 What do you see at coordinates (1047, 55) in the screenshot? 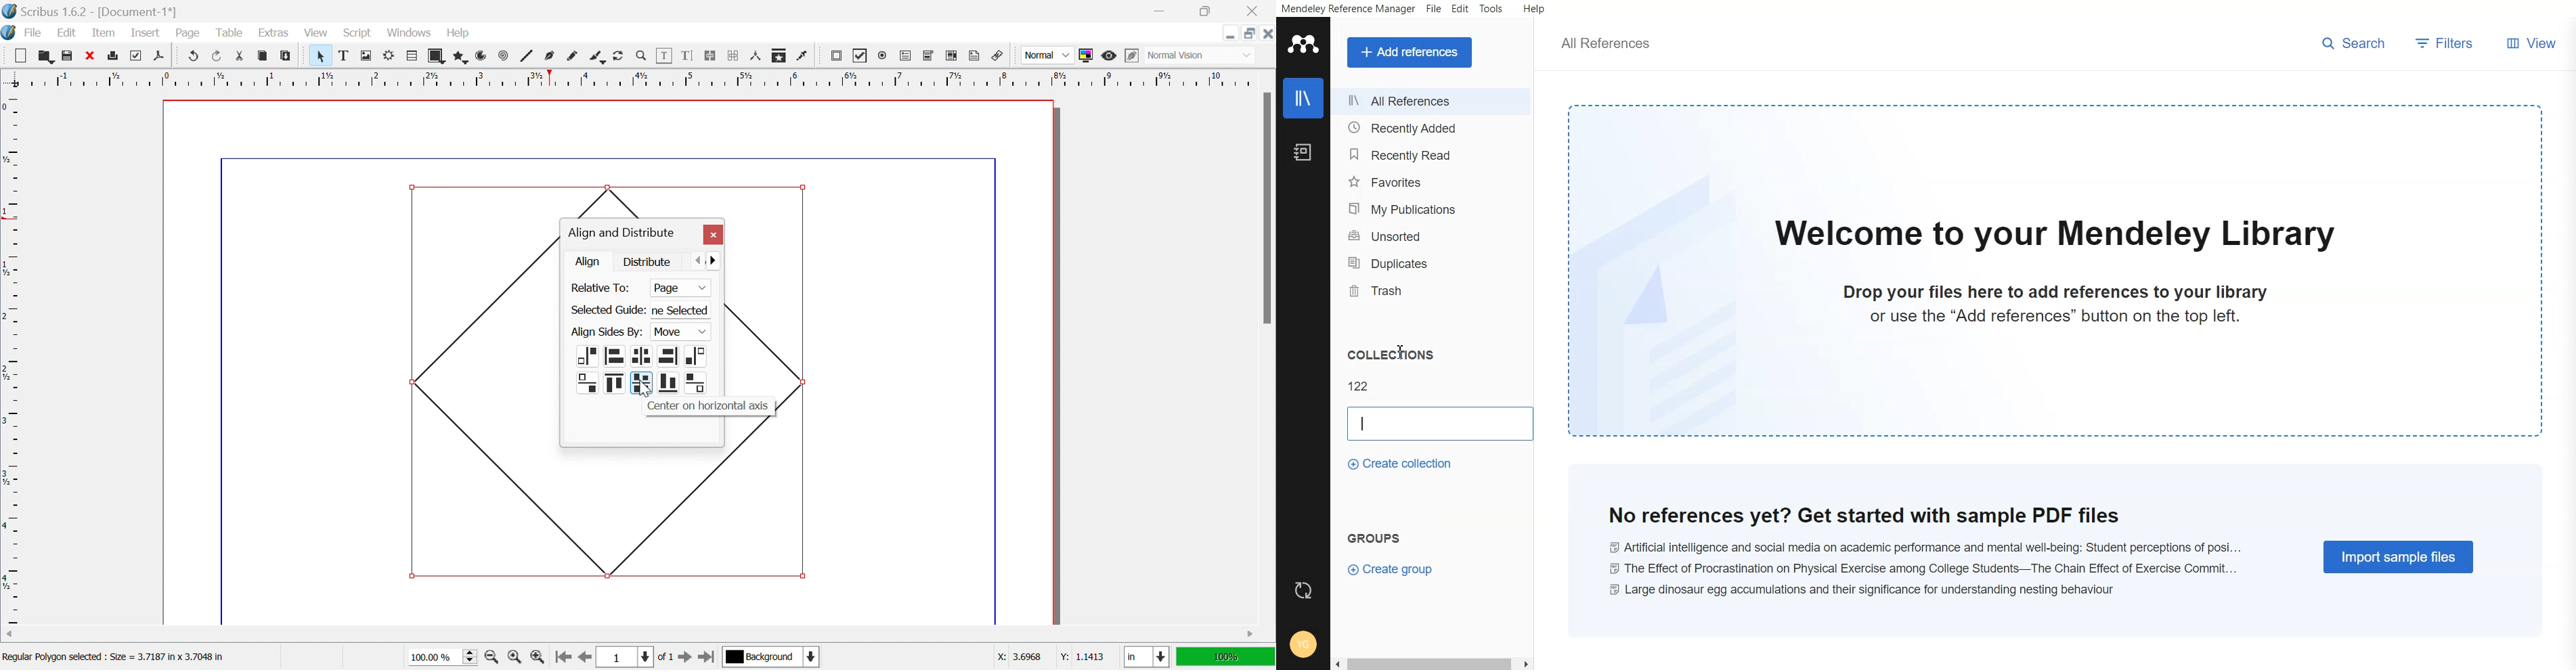
I see `Select the image preview quality` at bounding box center [1047, 55].